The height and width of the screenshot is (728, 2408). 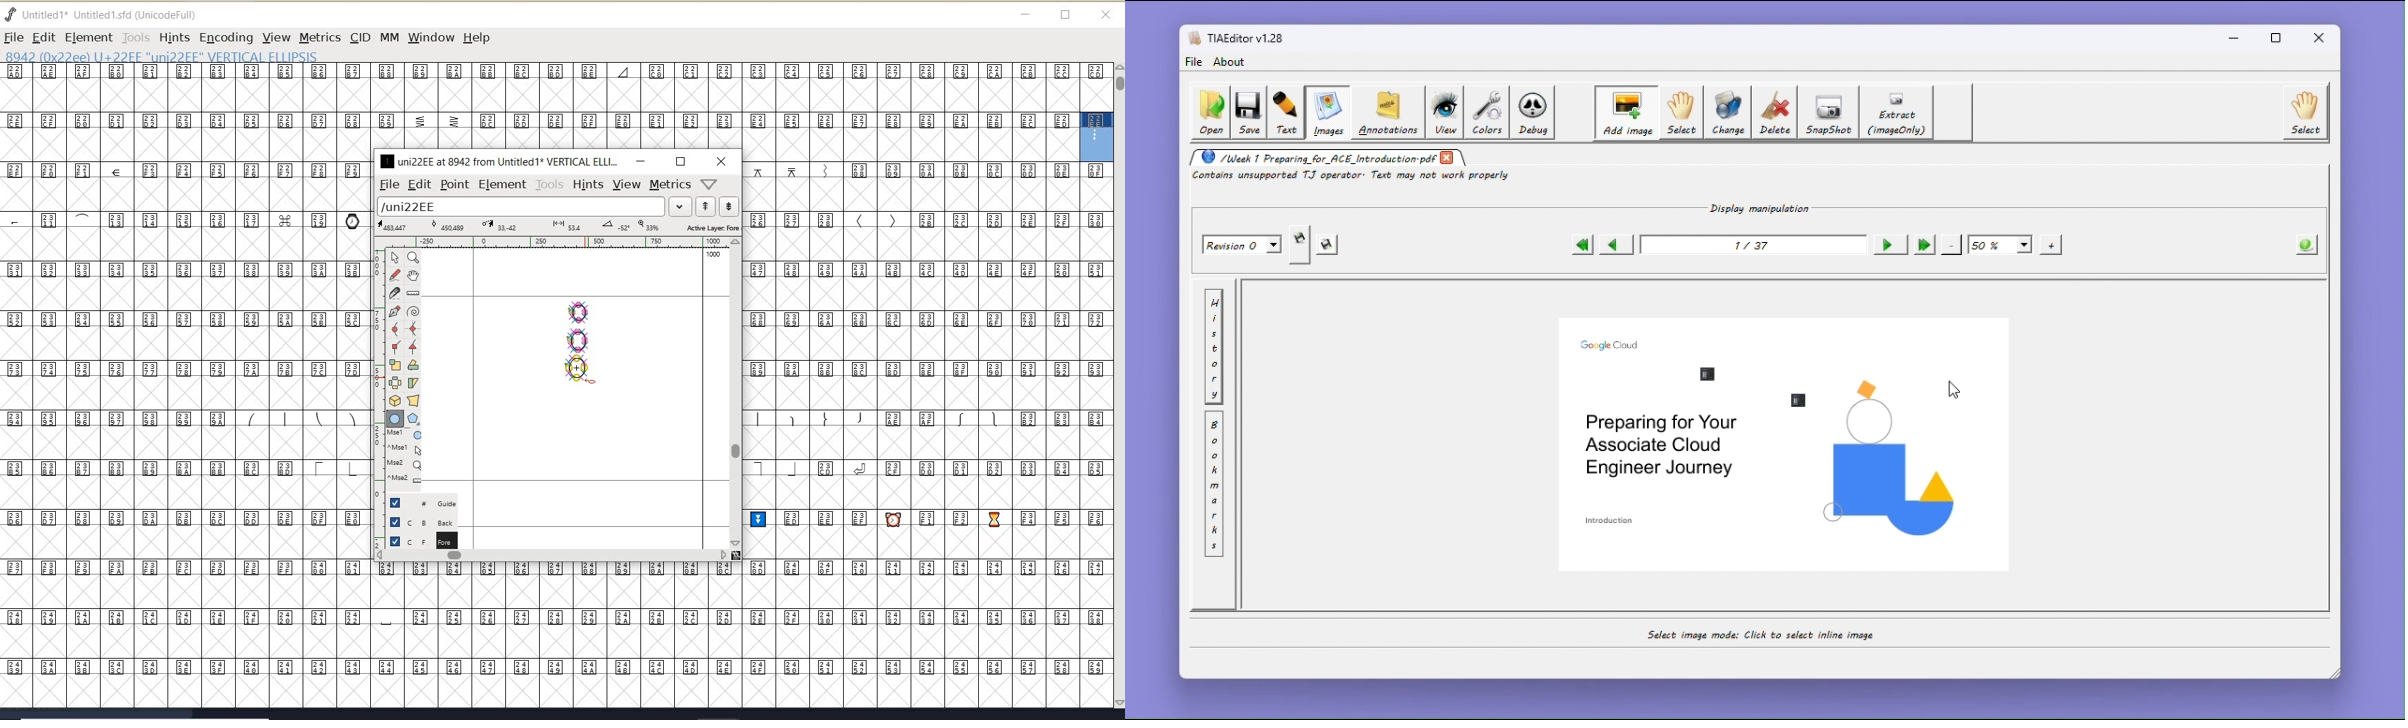 What do you see at coordinates (1097, 137) in the screenshot?
I see `glyph selected` at bounding box center [1097, 137].